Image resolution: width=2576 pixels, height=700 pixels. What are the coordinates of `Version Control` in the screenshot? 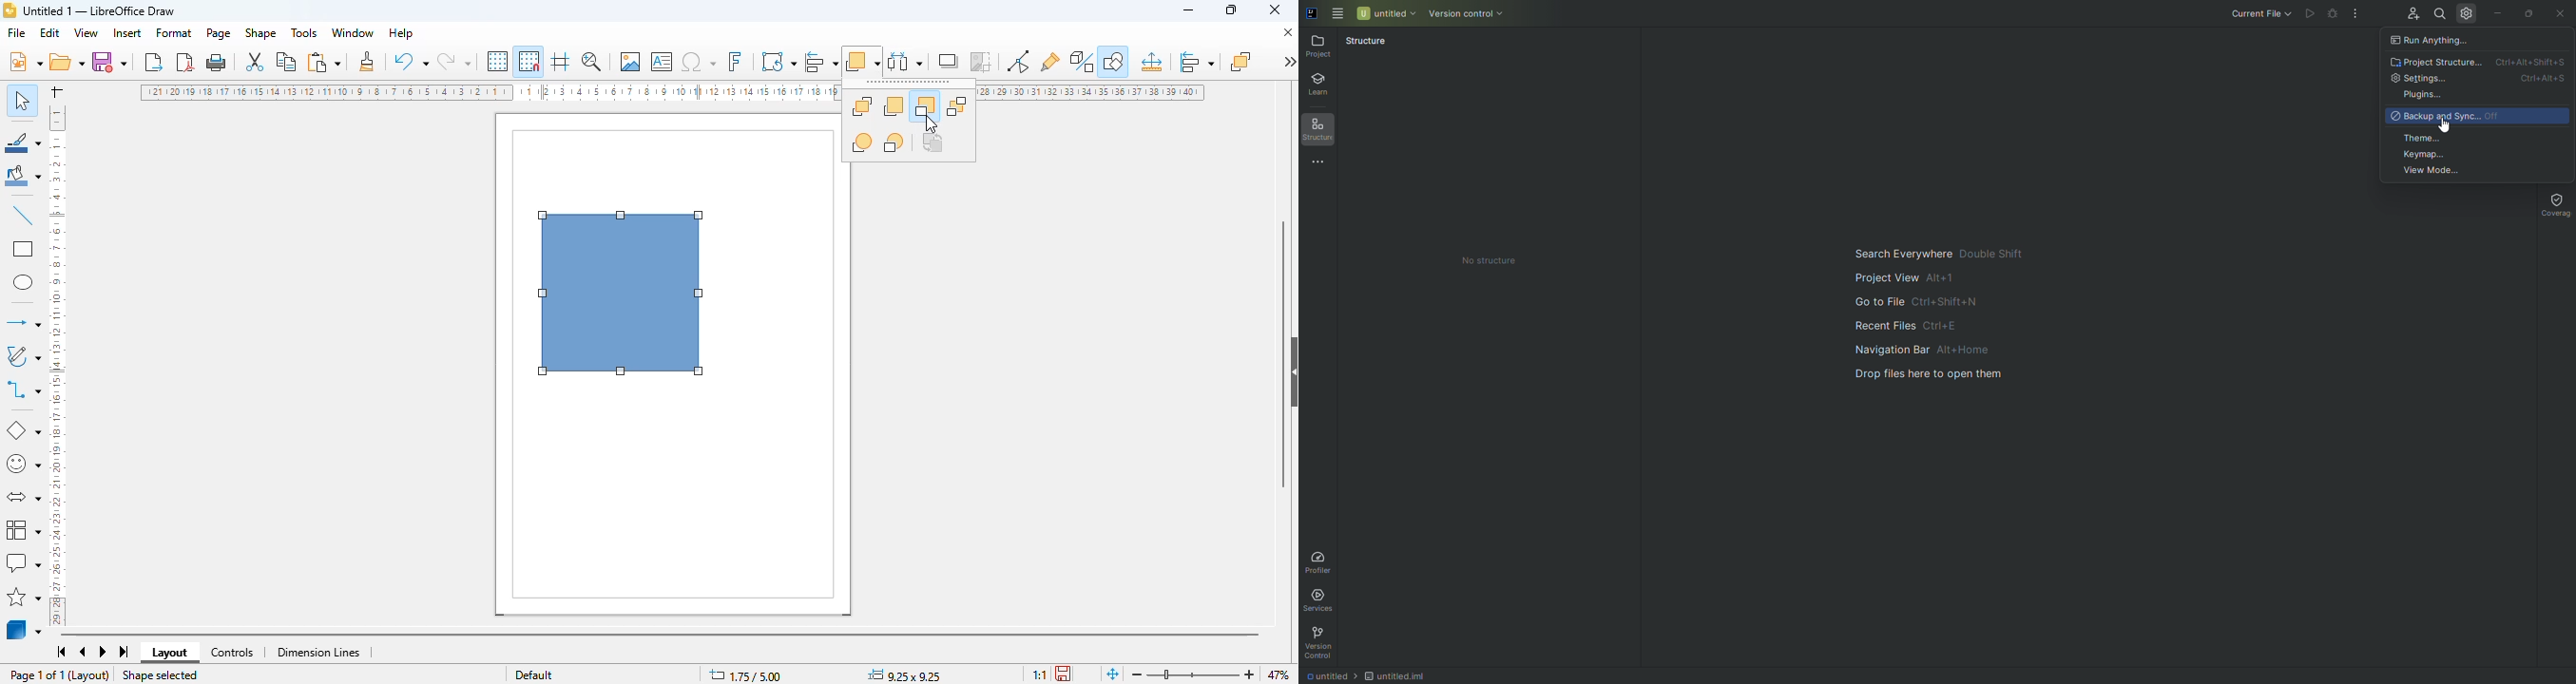 It's located at (1478, 15).